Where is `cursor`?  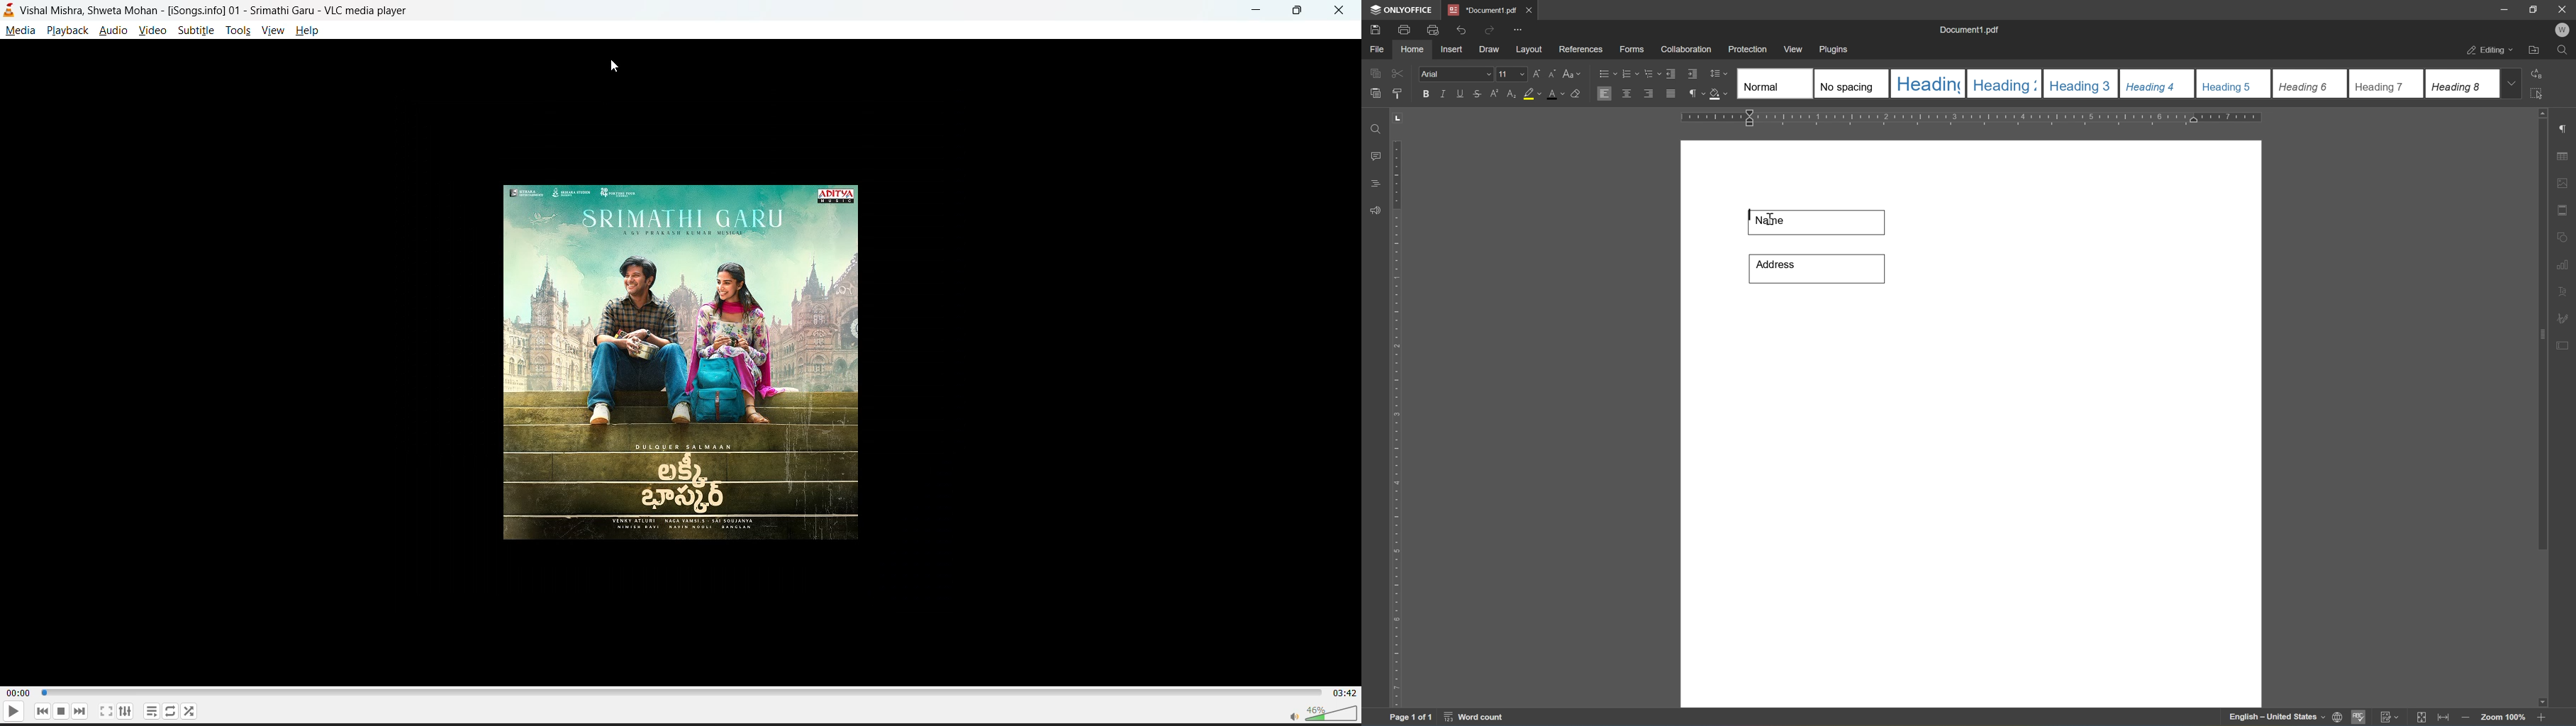 cursor is located at coordinates (617, 67).